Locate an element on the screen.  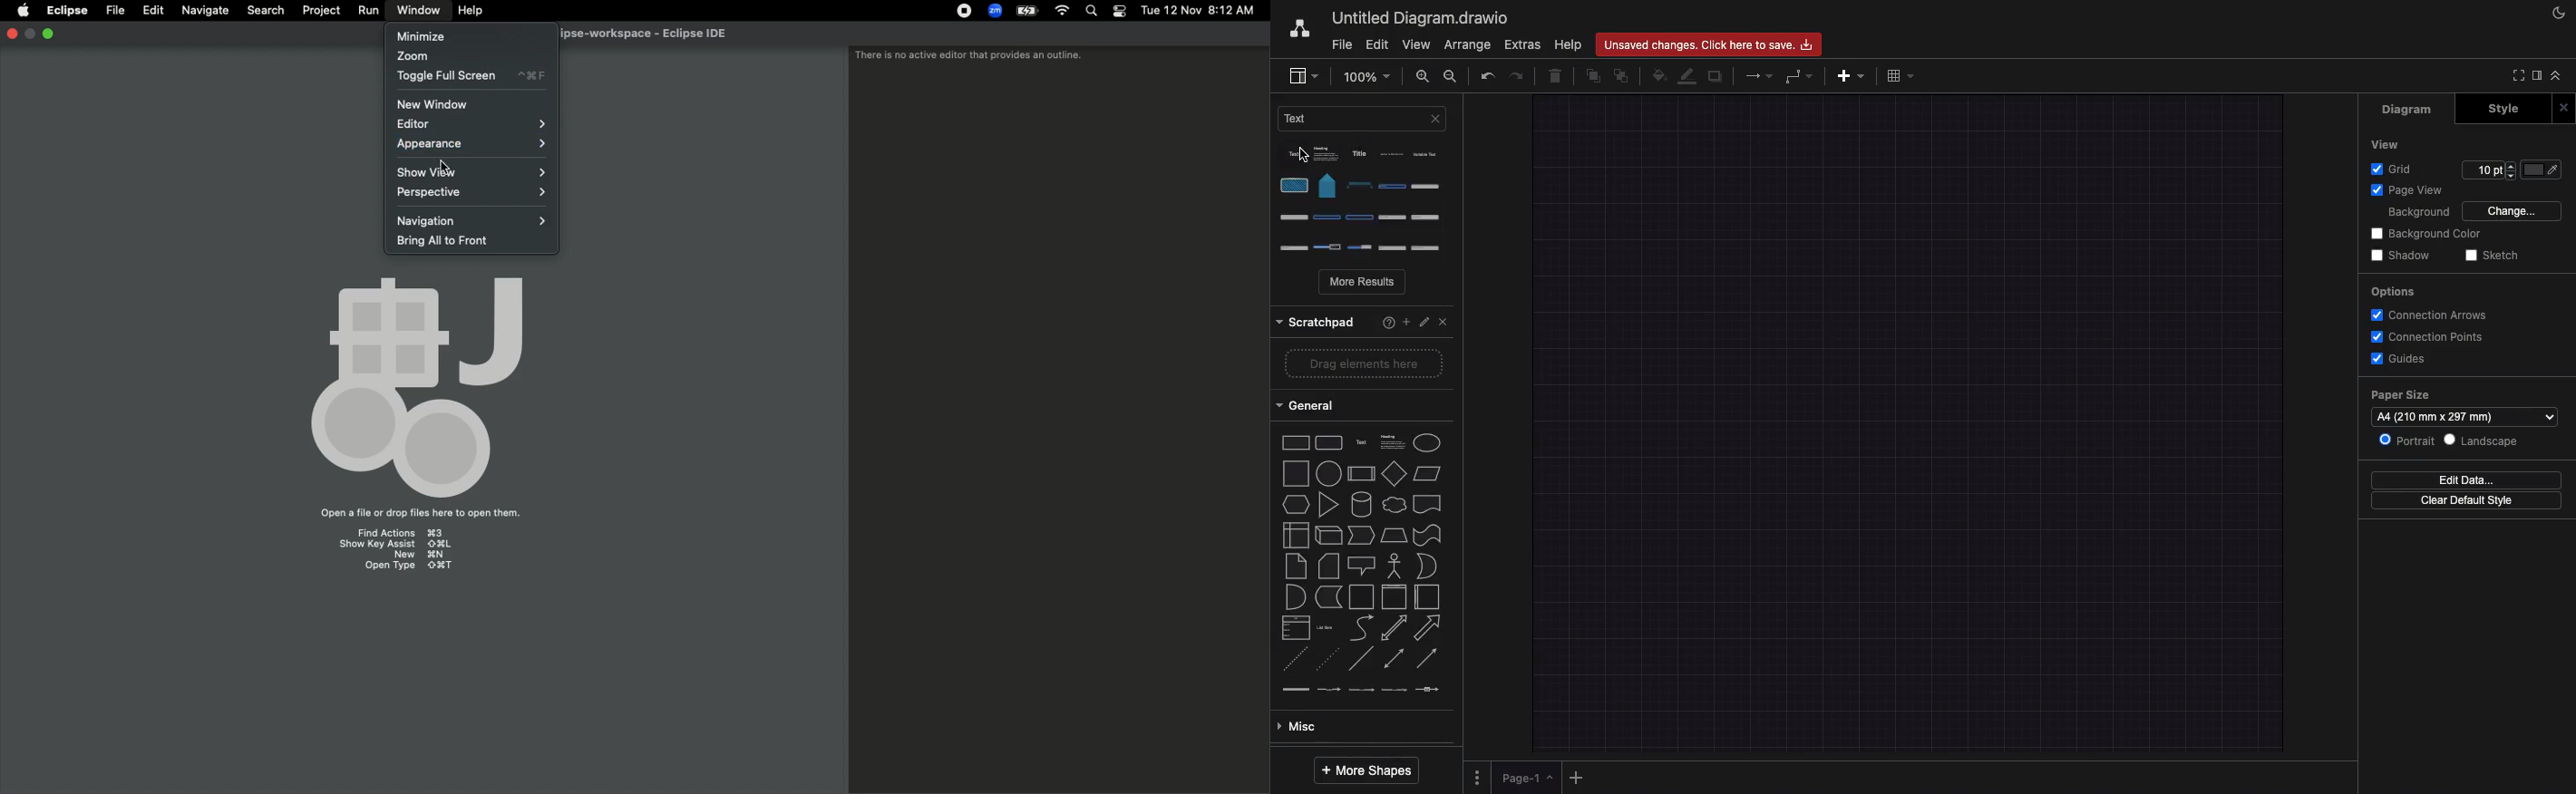
Landscape is located at coordinates (2482, 441).